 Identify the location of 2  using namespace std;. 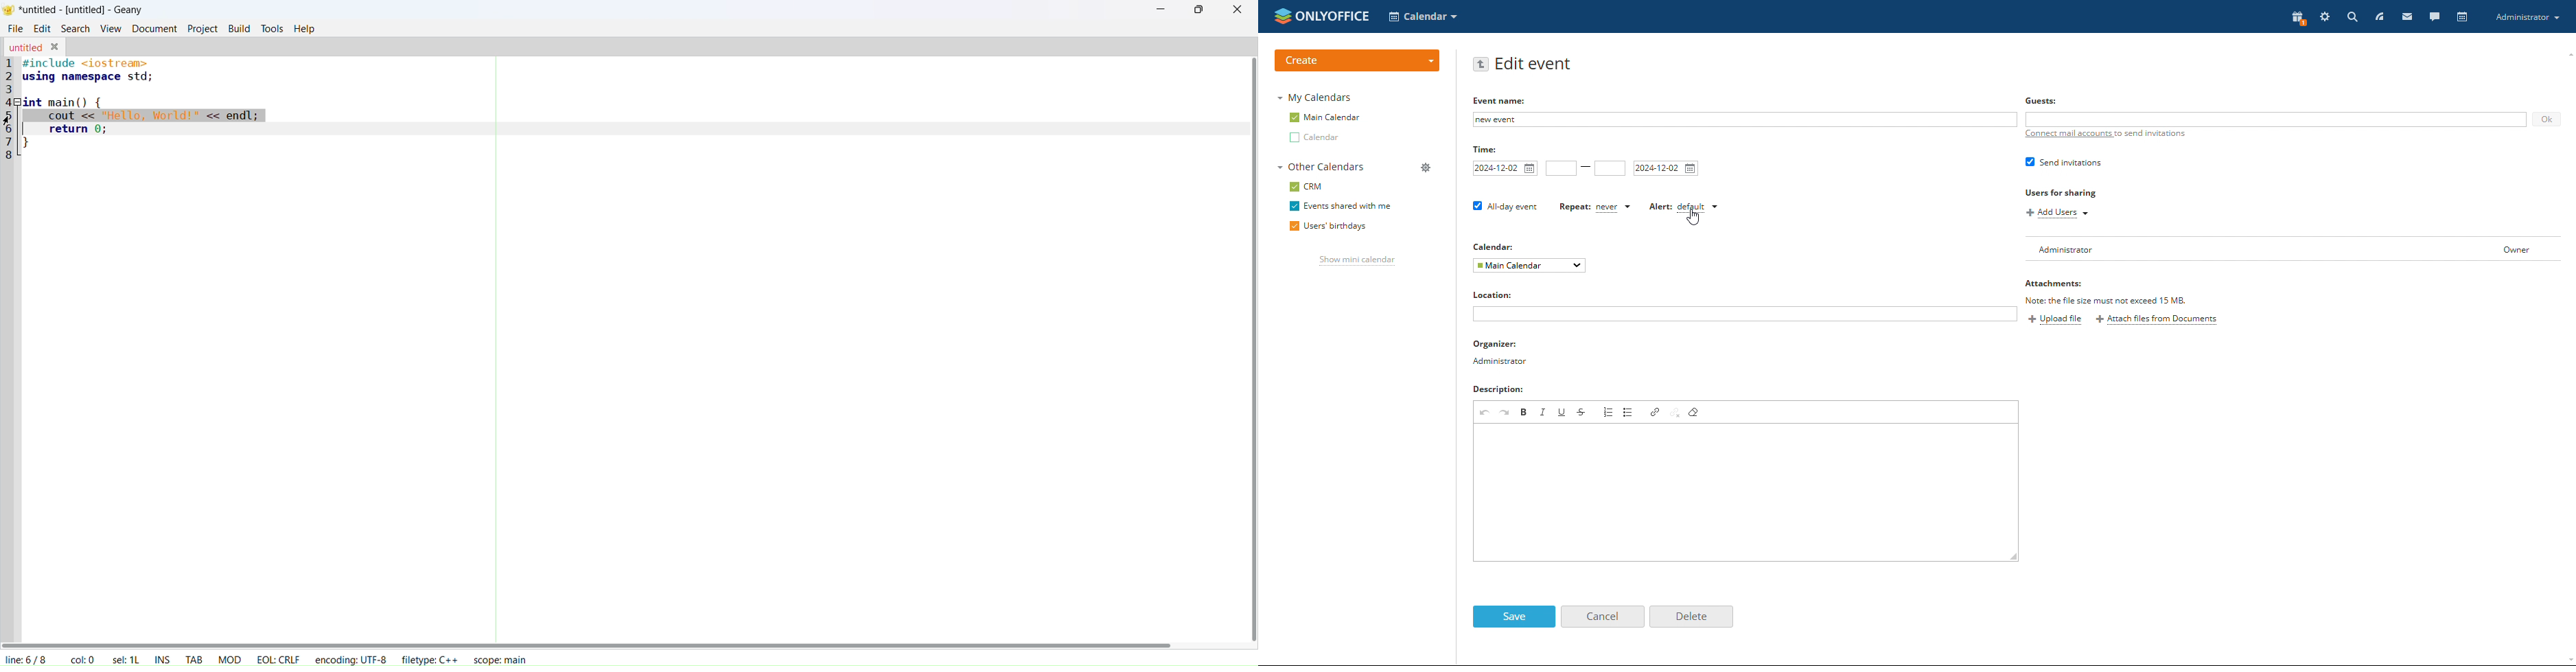
(84, 77).